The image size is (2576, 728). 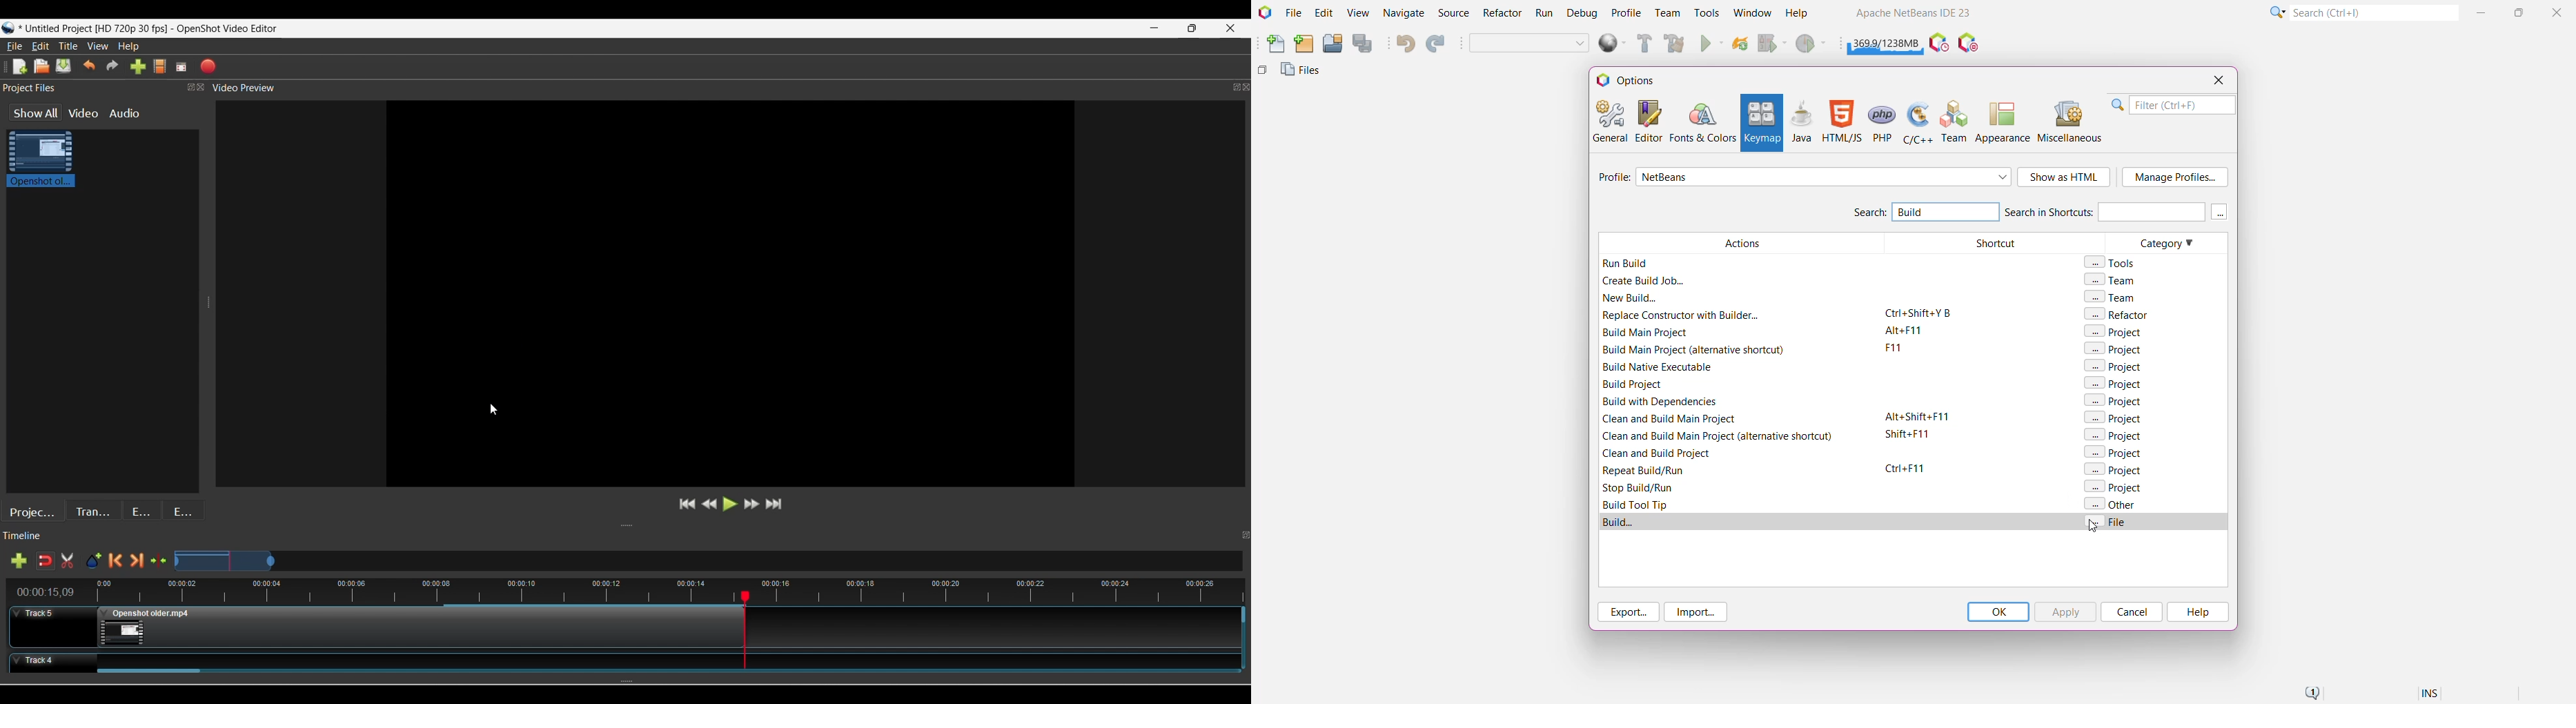 What do you see at coordinates (746, 596) in the screenshot?
I see `Play head` at bounding box center [746, 596].